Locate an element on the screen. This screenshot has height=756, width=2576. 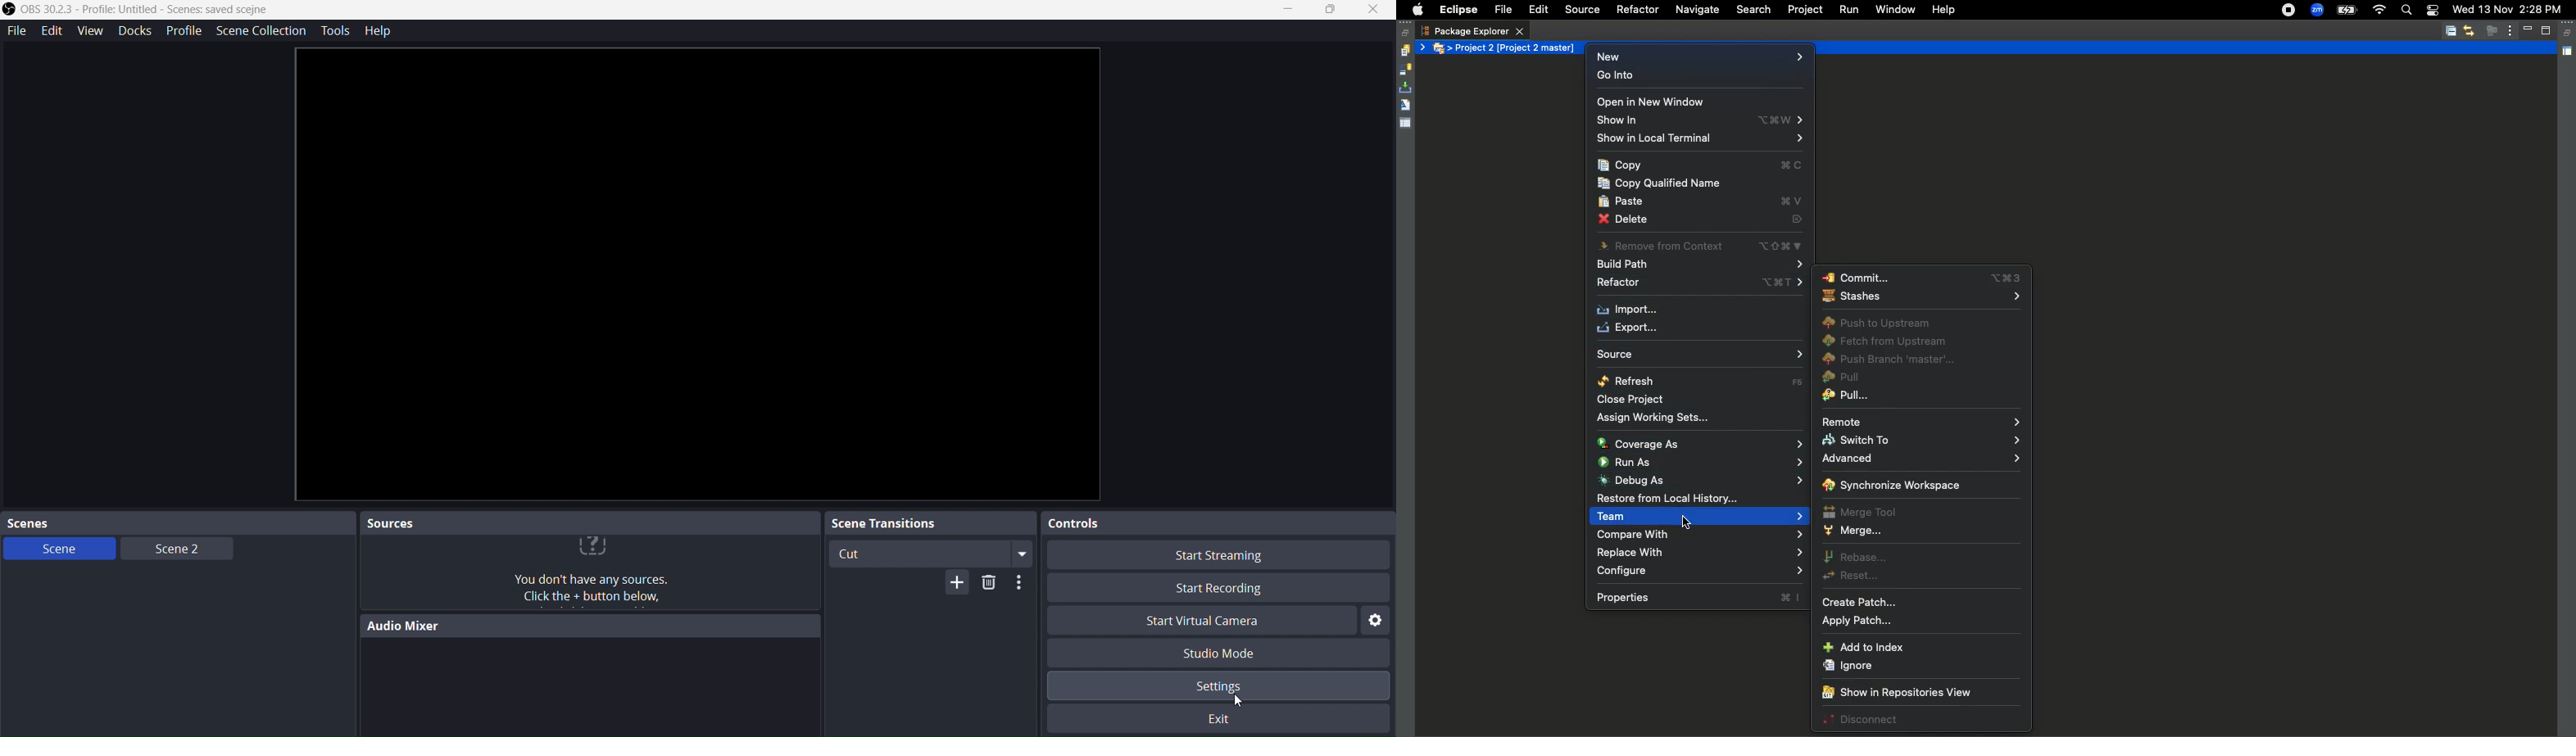
File is located at coordinates (17, 28).